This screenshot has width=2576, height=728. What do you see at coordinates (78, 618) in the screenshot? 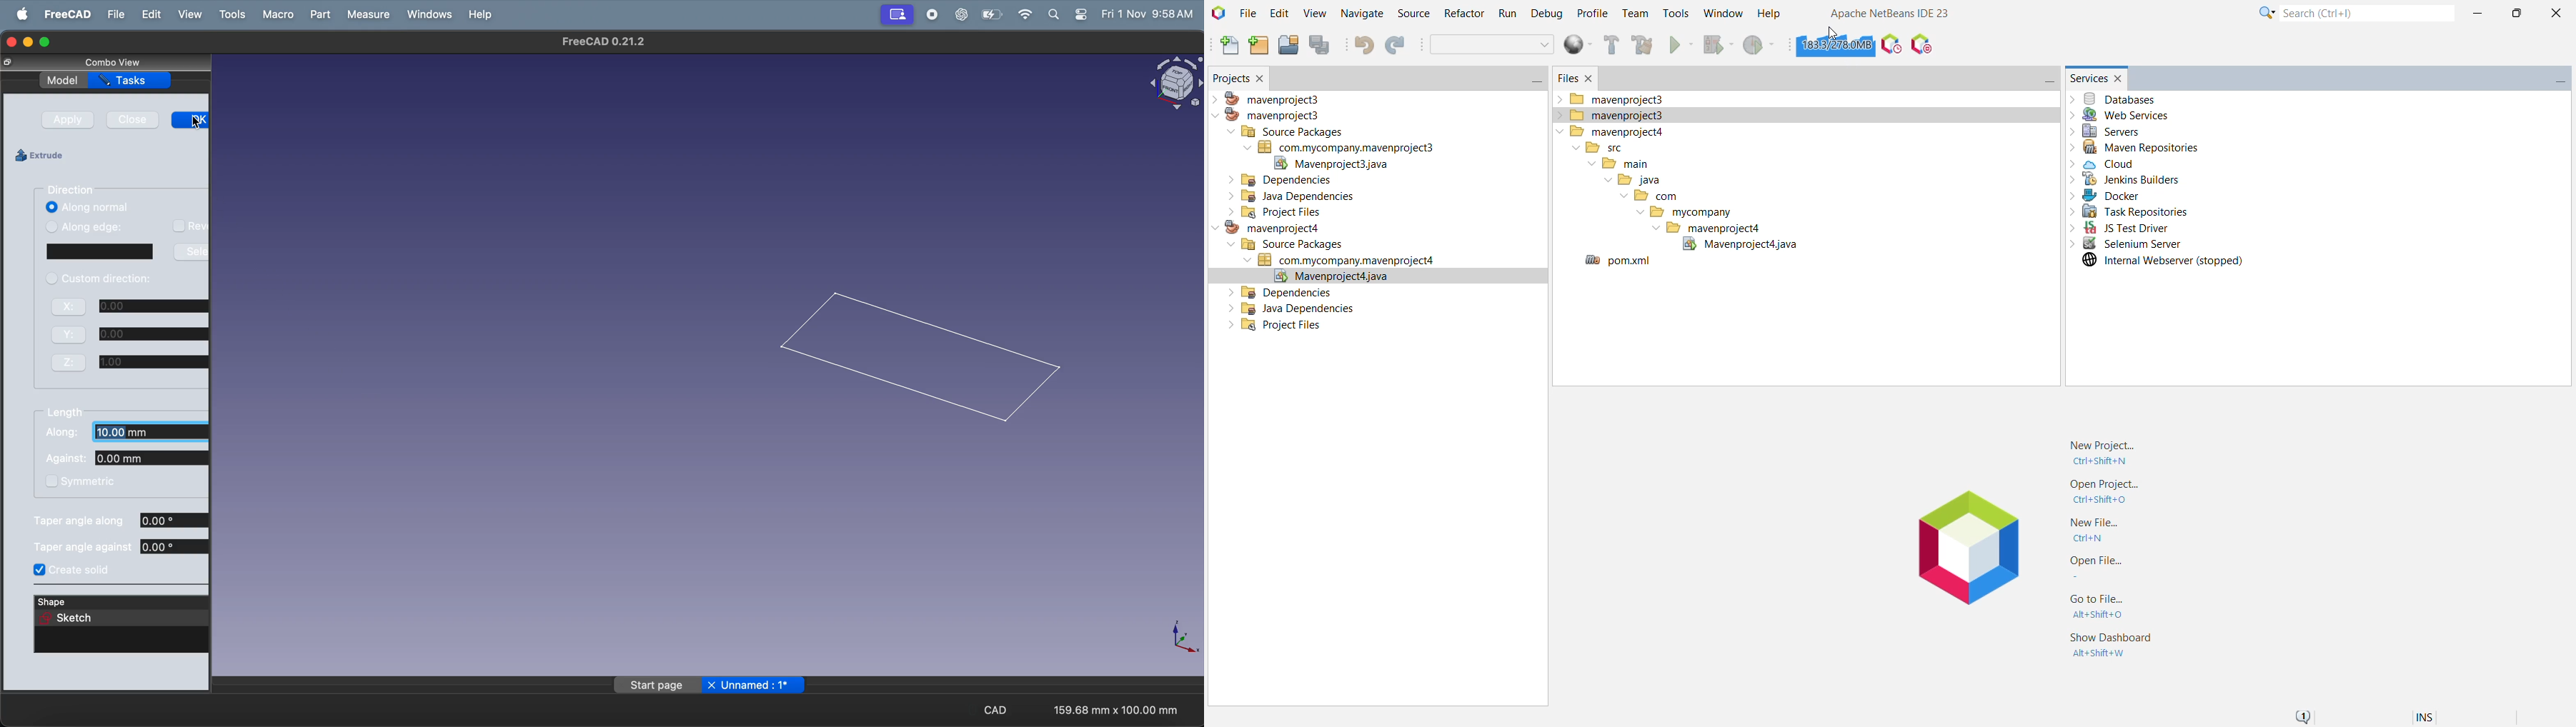
I see `sketch` at bounding box center [78, 618].